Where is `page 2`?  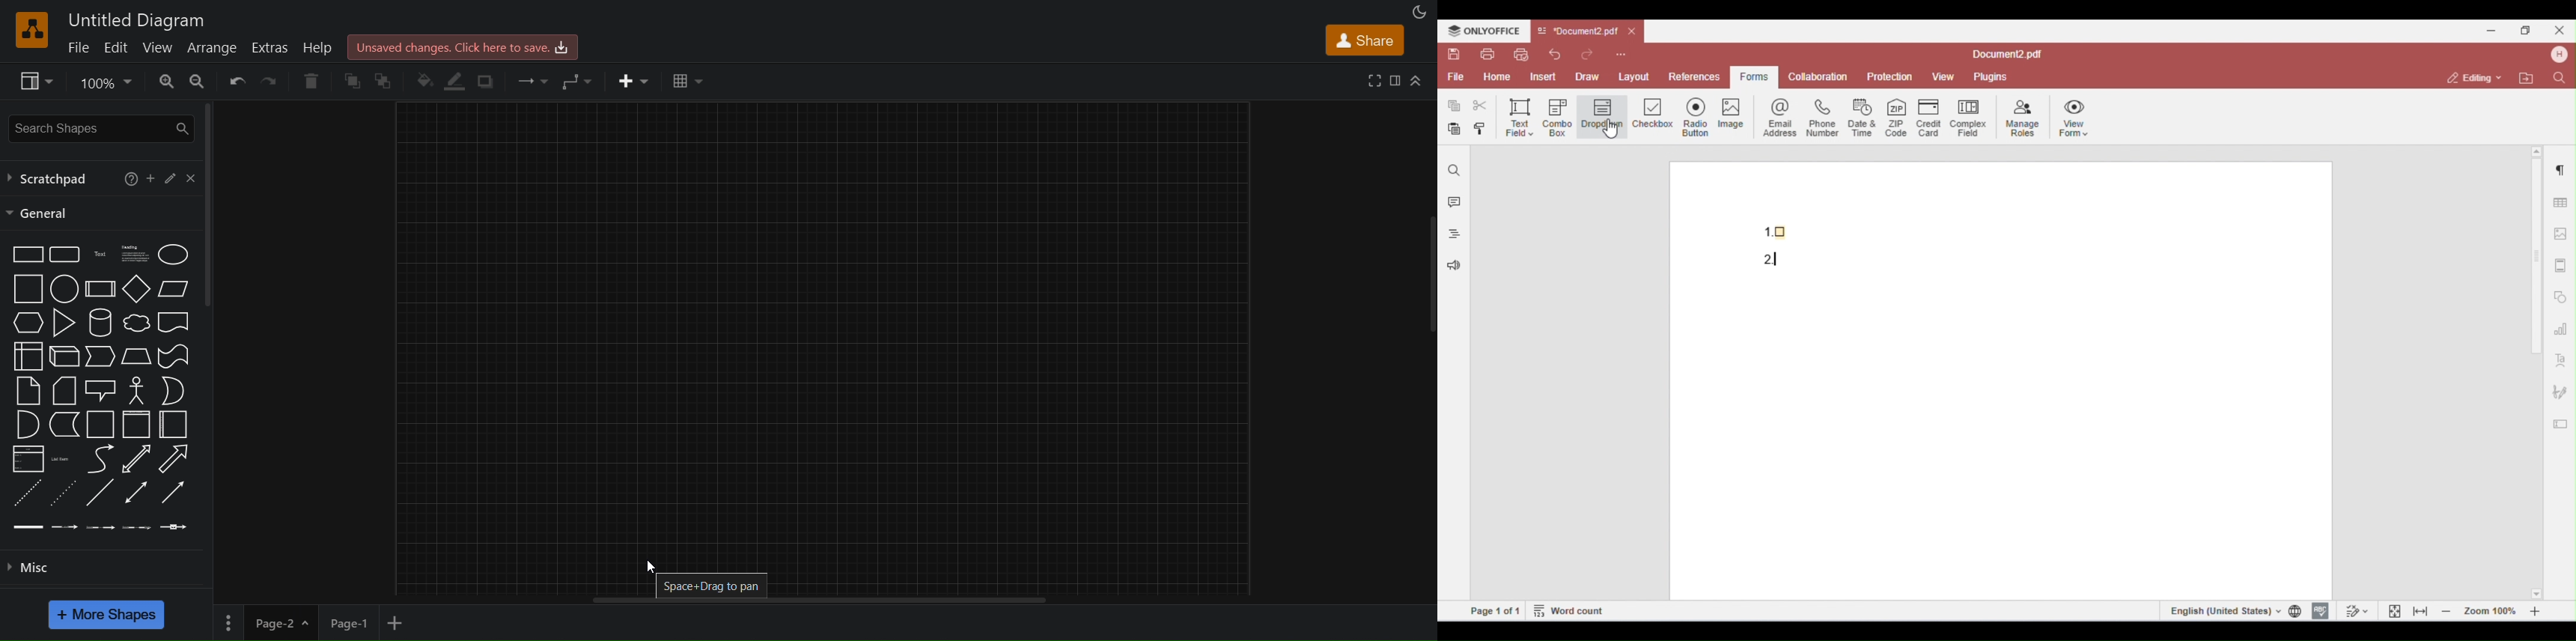
page 2 is located at coordinates (284, 622).